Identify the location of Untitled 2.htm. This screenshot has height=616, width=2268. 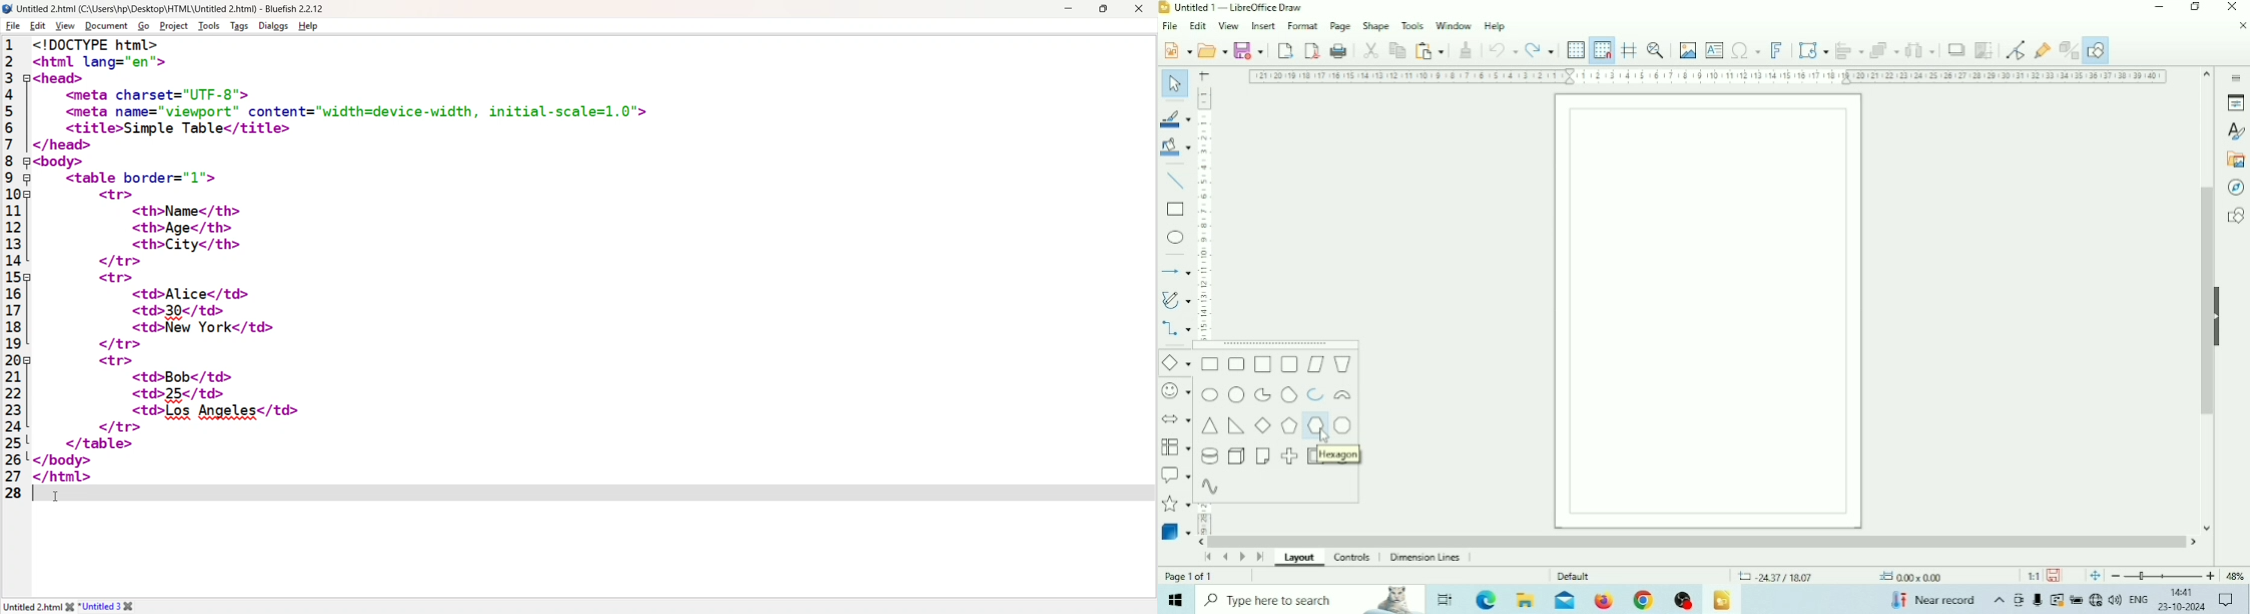
(31, 607).